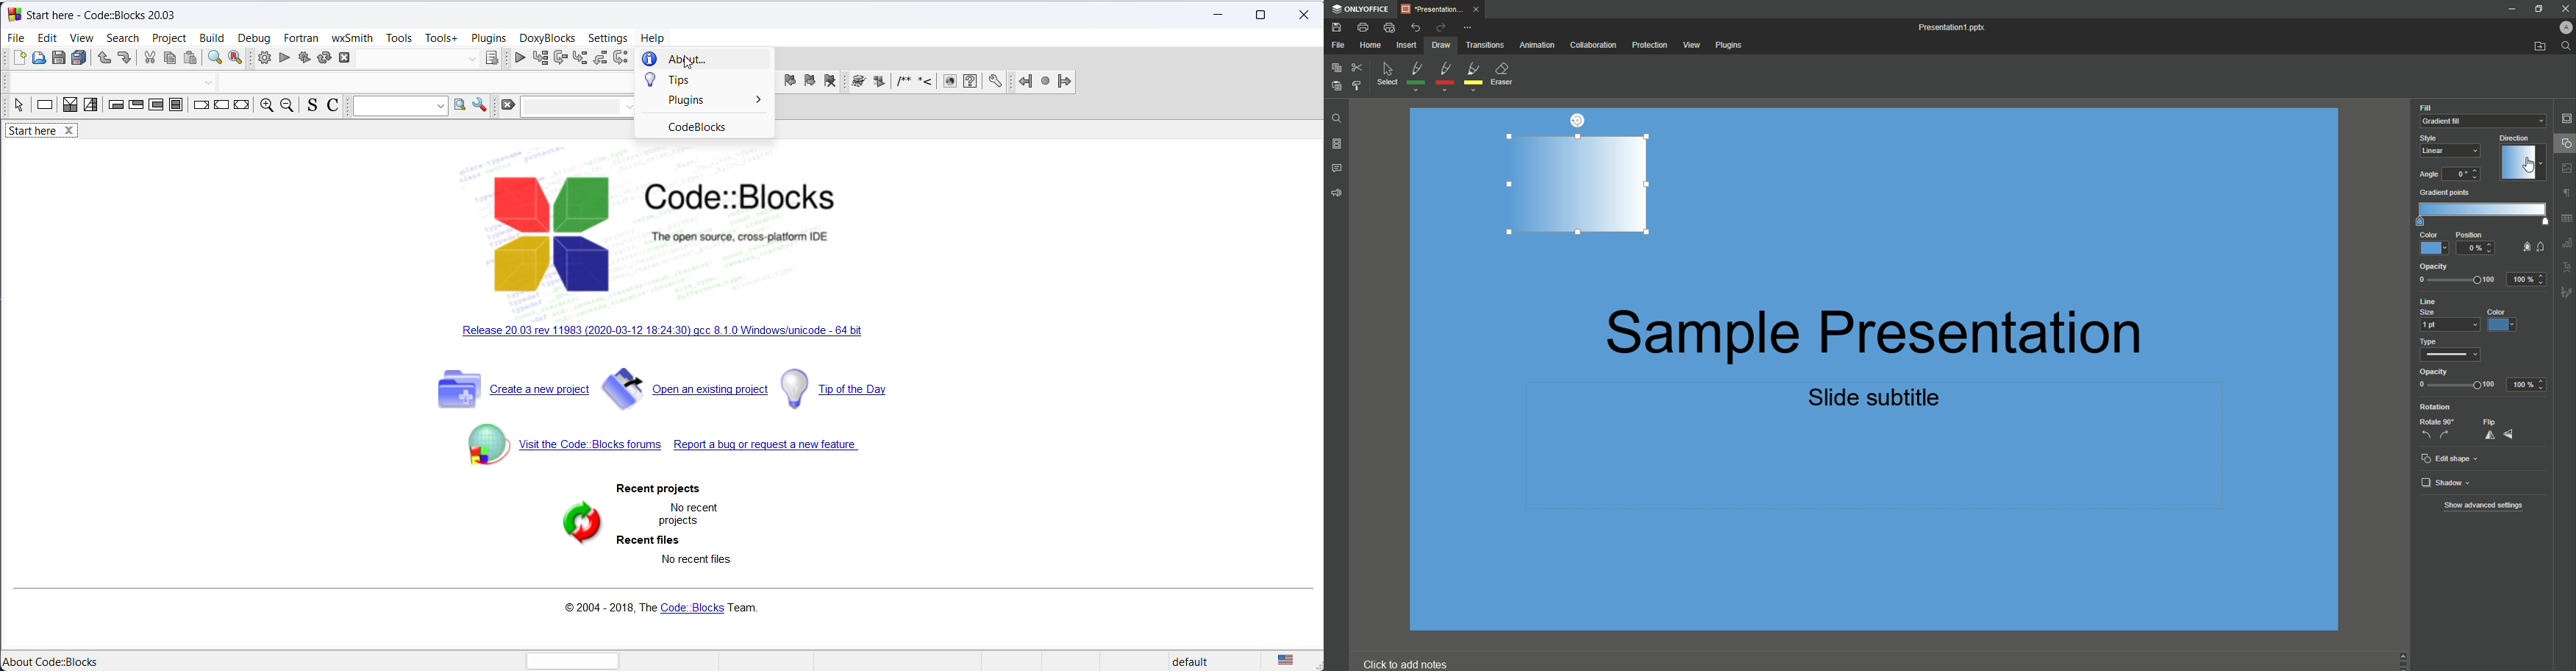  What do you see at coordinates (665, 490) in the screenshot?
I see `recent projects` at bounding box center [665, 490].